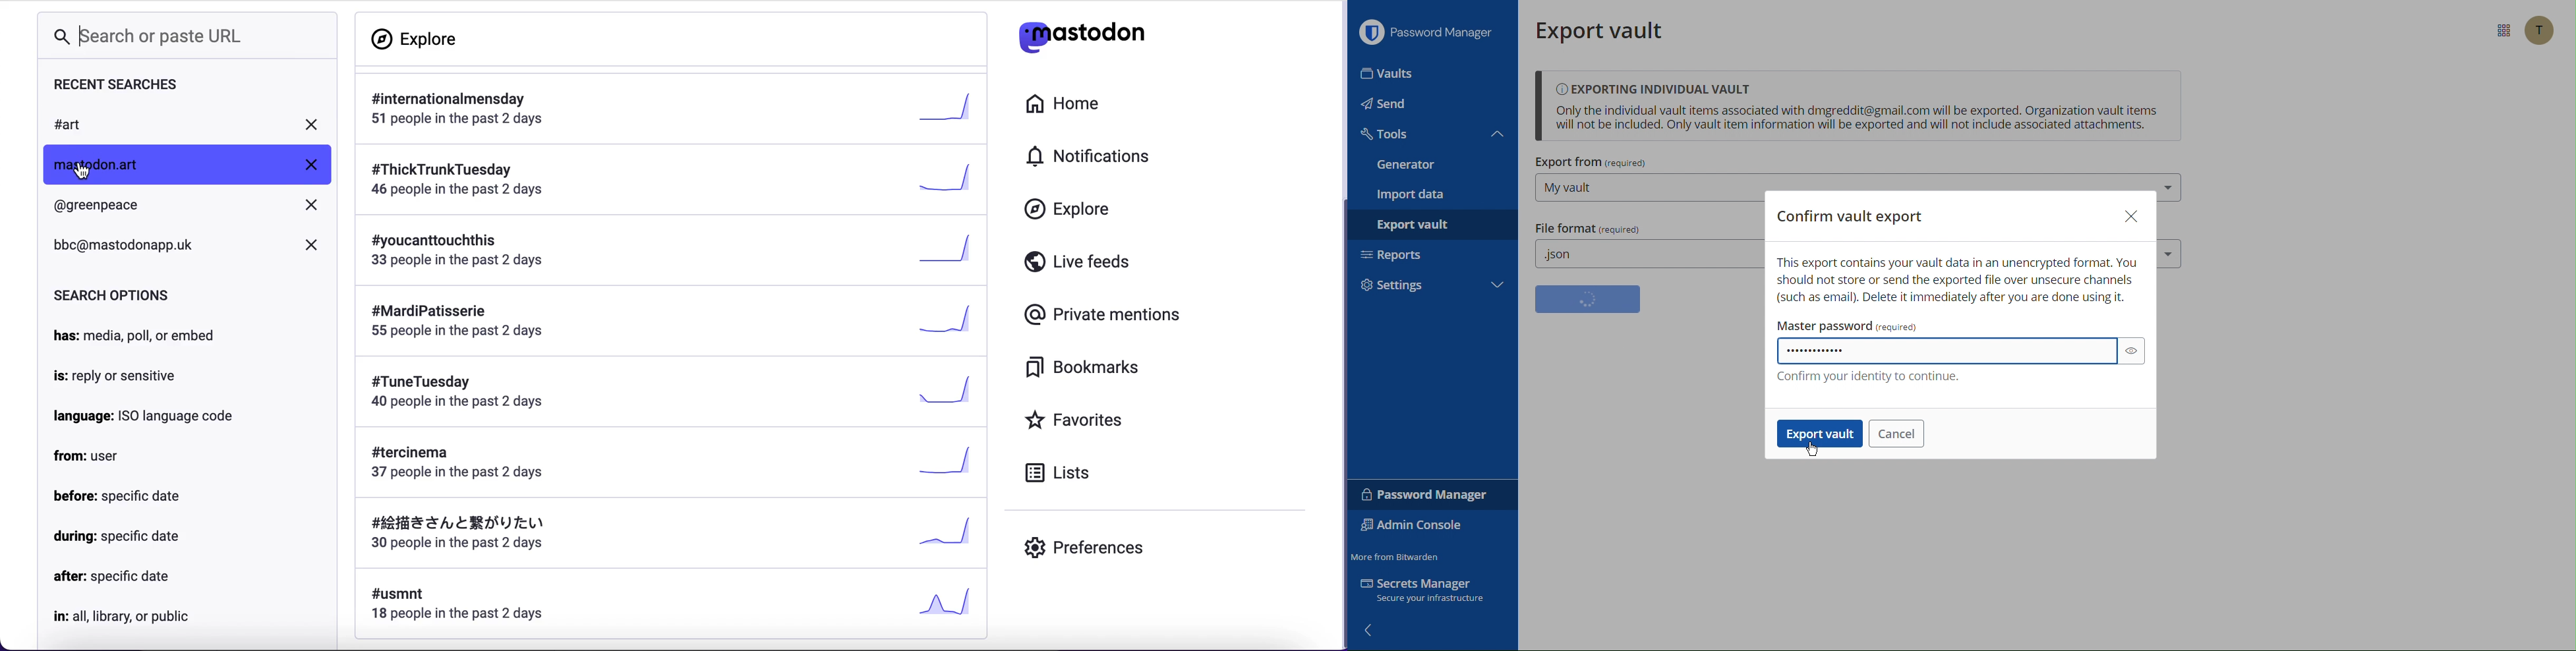 The height and width of the screenshot is (672, 2576). I want to click on mastodon.art, so click(189, 163).